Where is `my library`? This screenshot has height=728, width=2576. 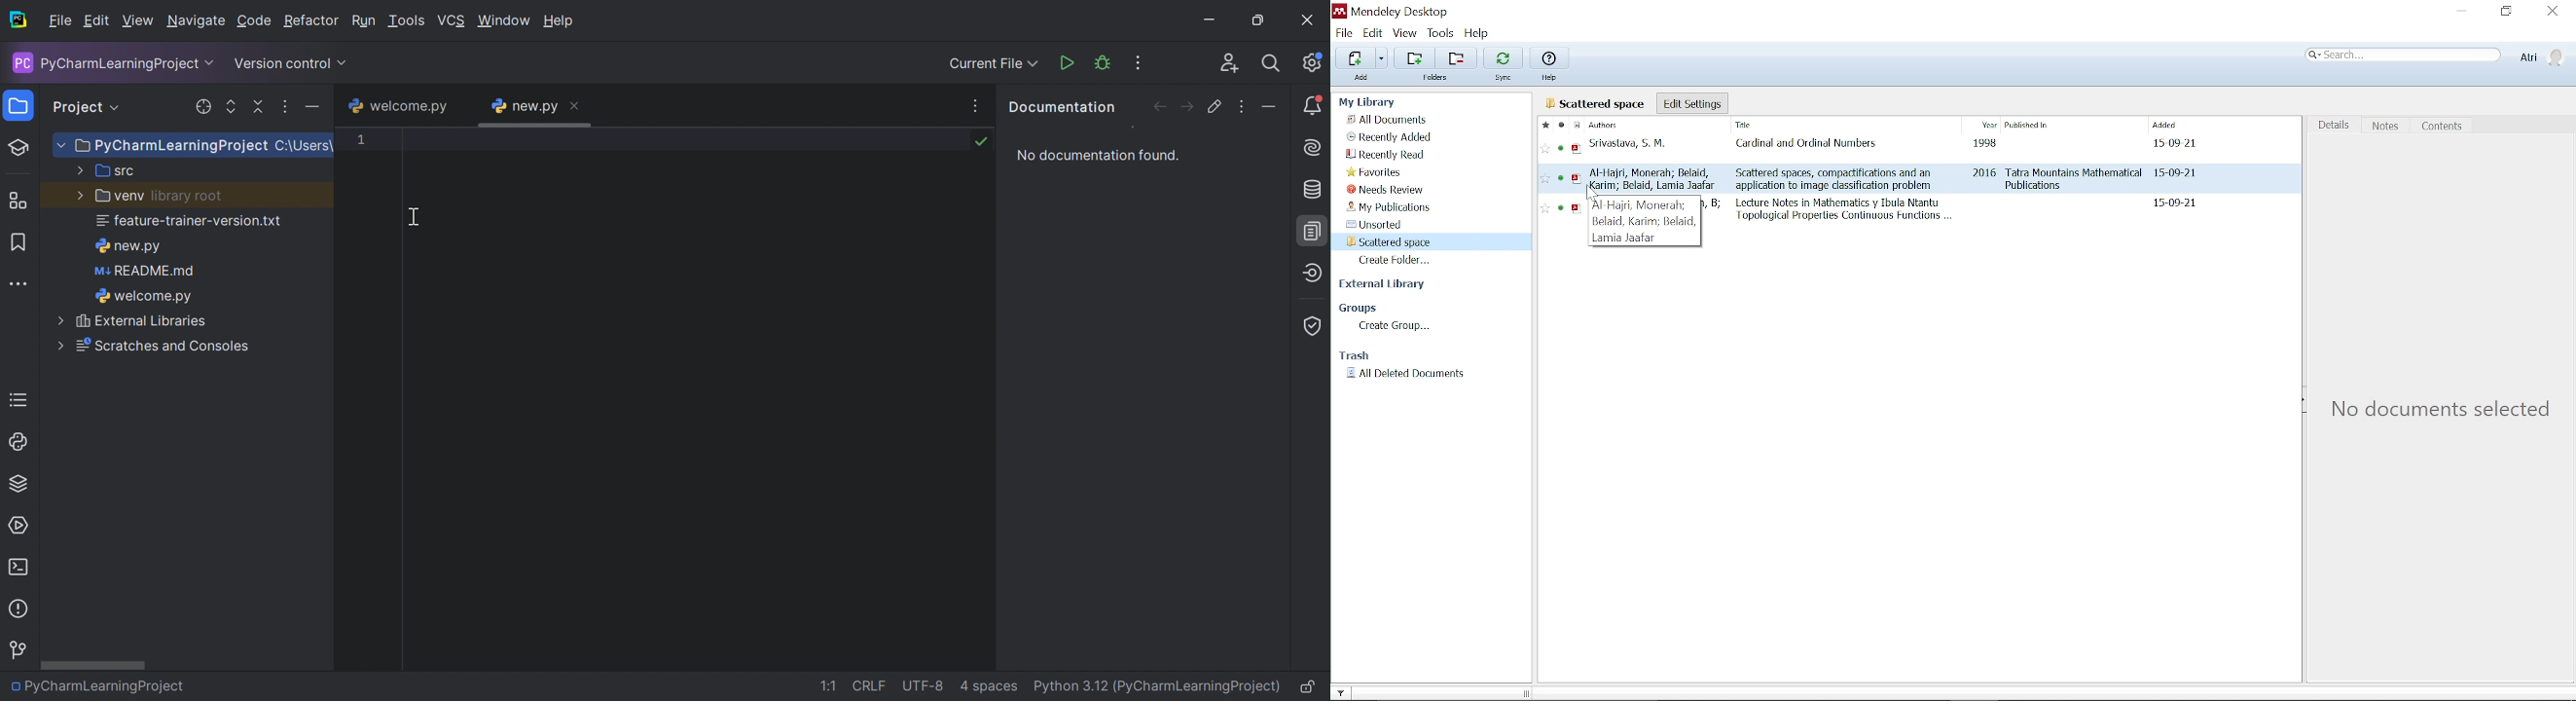 my library is located at coordinates (1369, 101).